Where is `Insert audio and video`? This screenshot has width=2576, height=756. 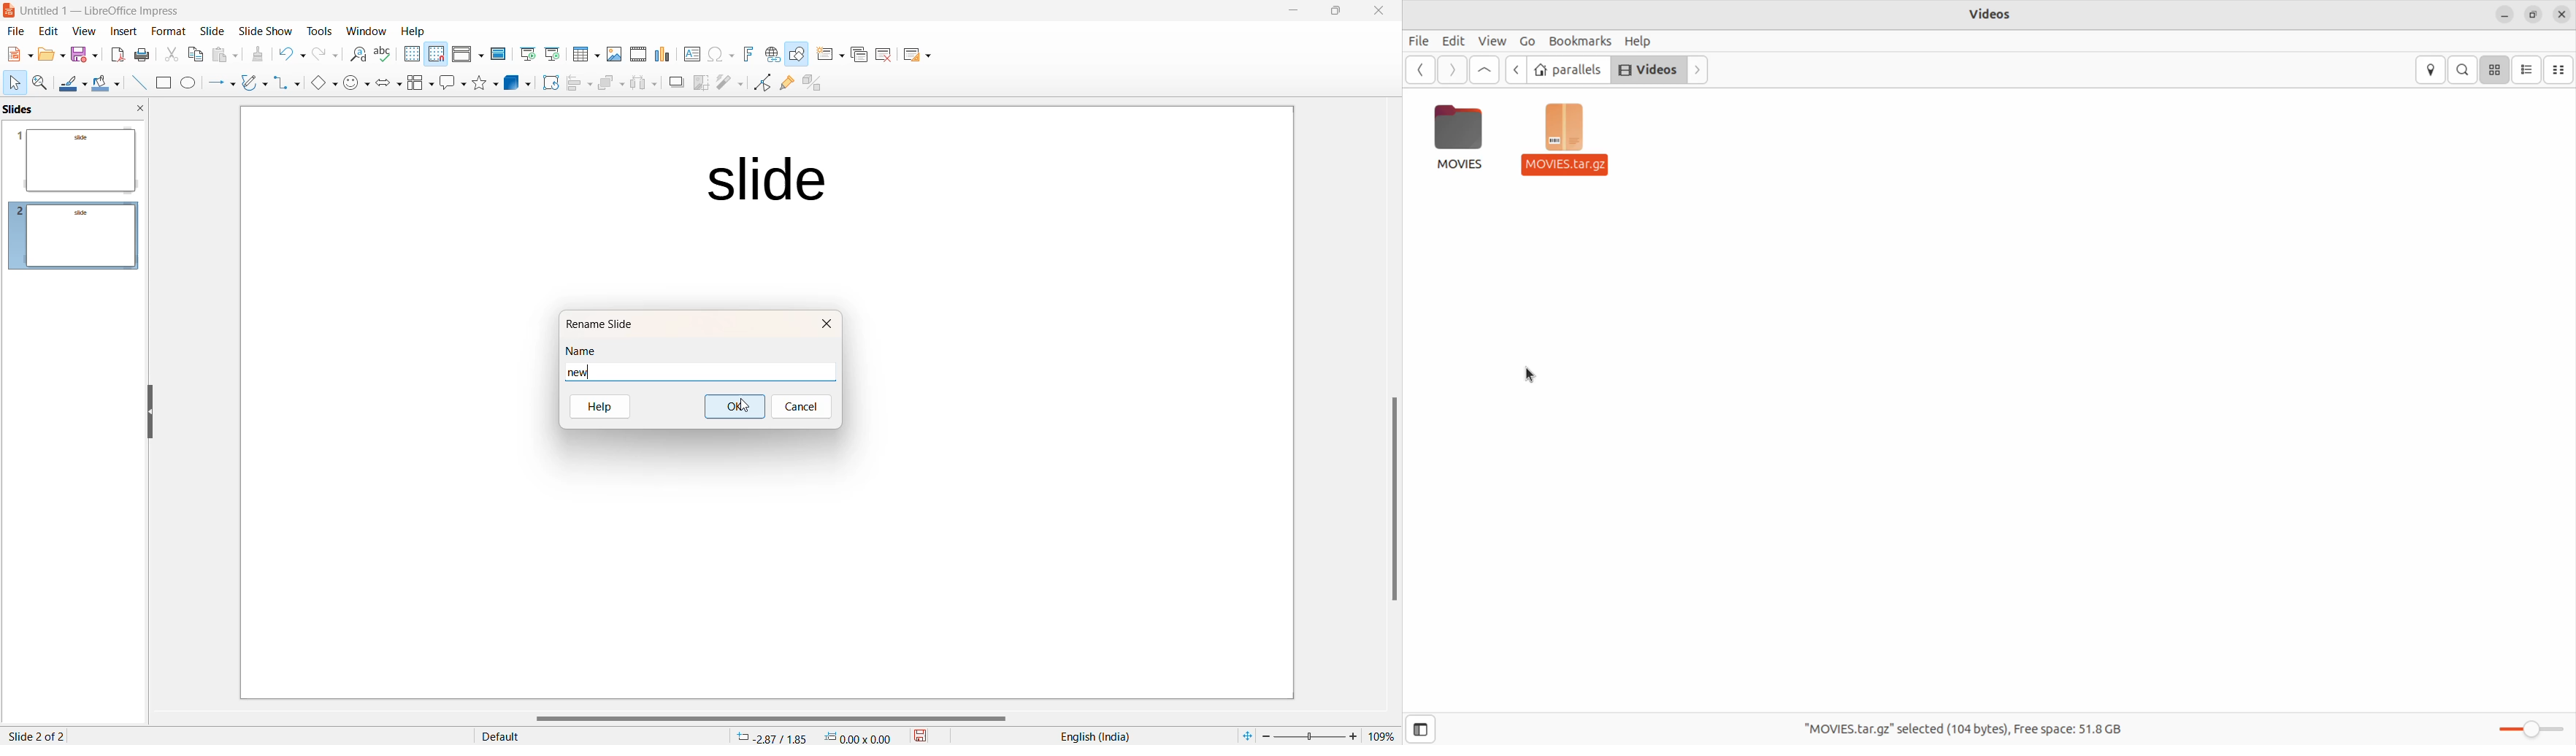 Insert audio and video is located at coordinates (636, 53).